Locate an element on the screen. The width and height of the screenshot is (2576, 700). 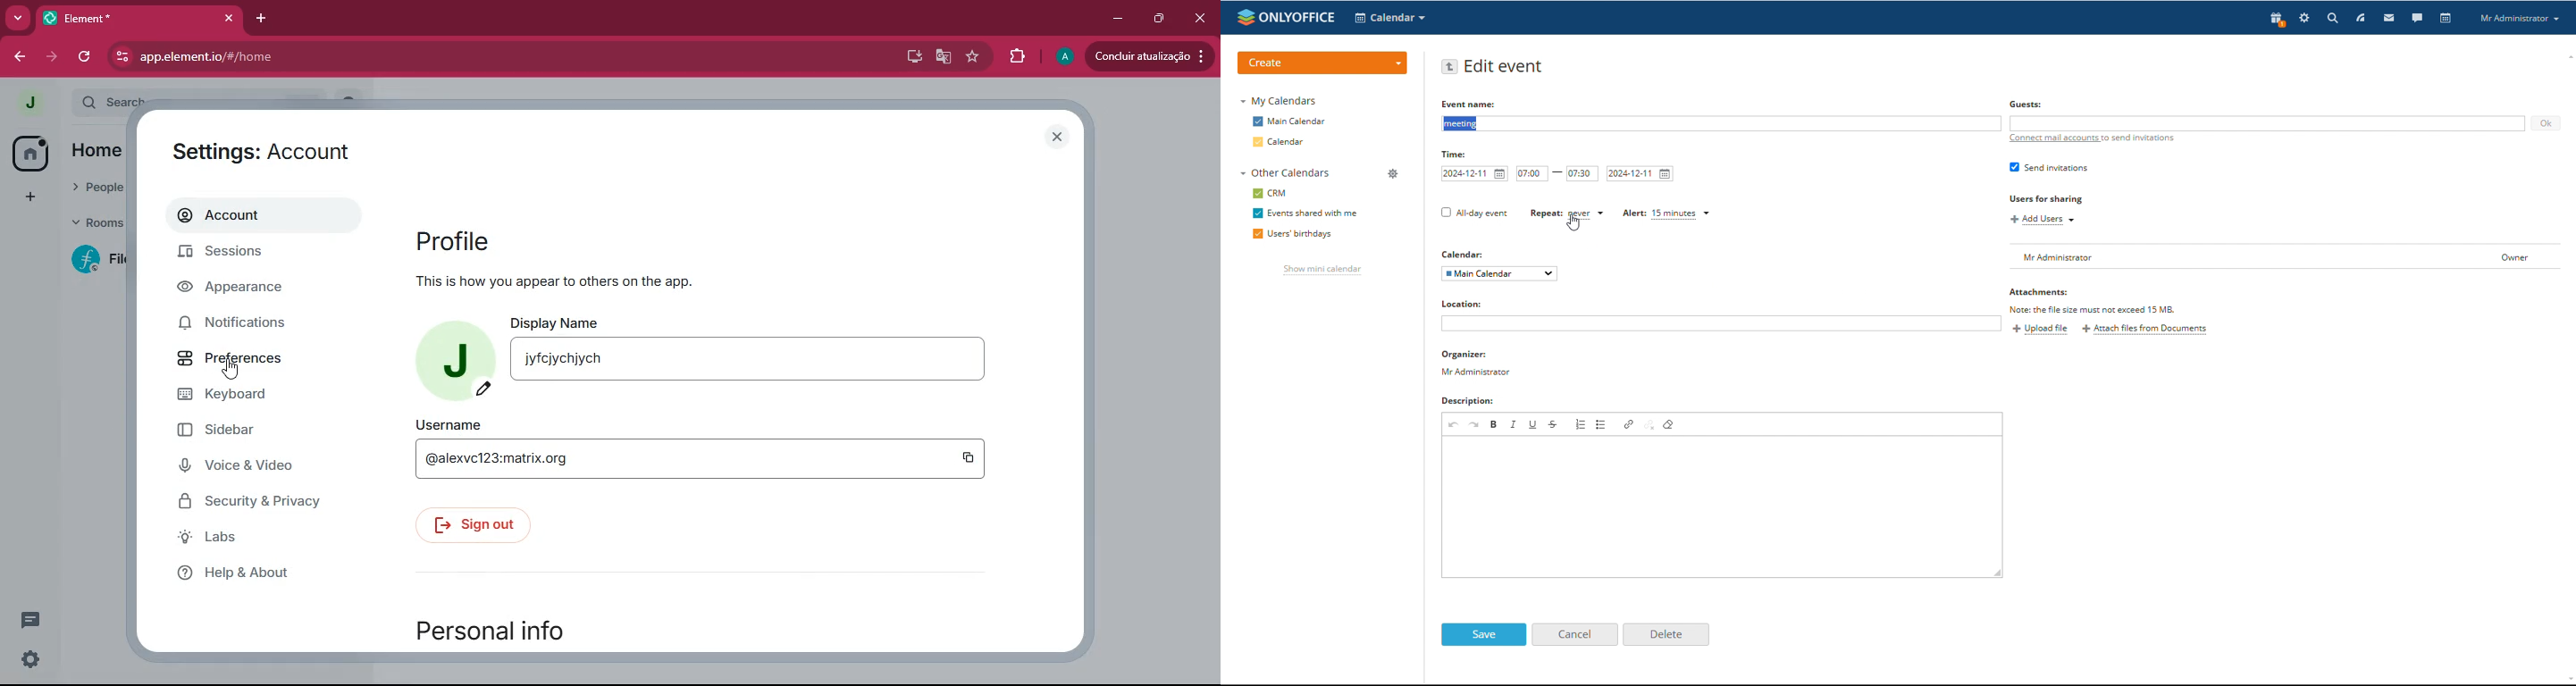
forward is located at coordinates (54, 59).